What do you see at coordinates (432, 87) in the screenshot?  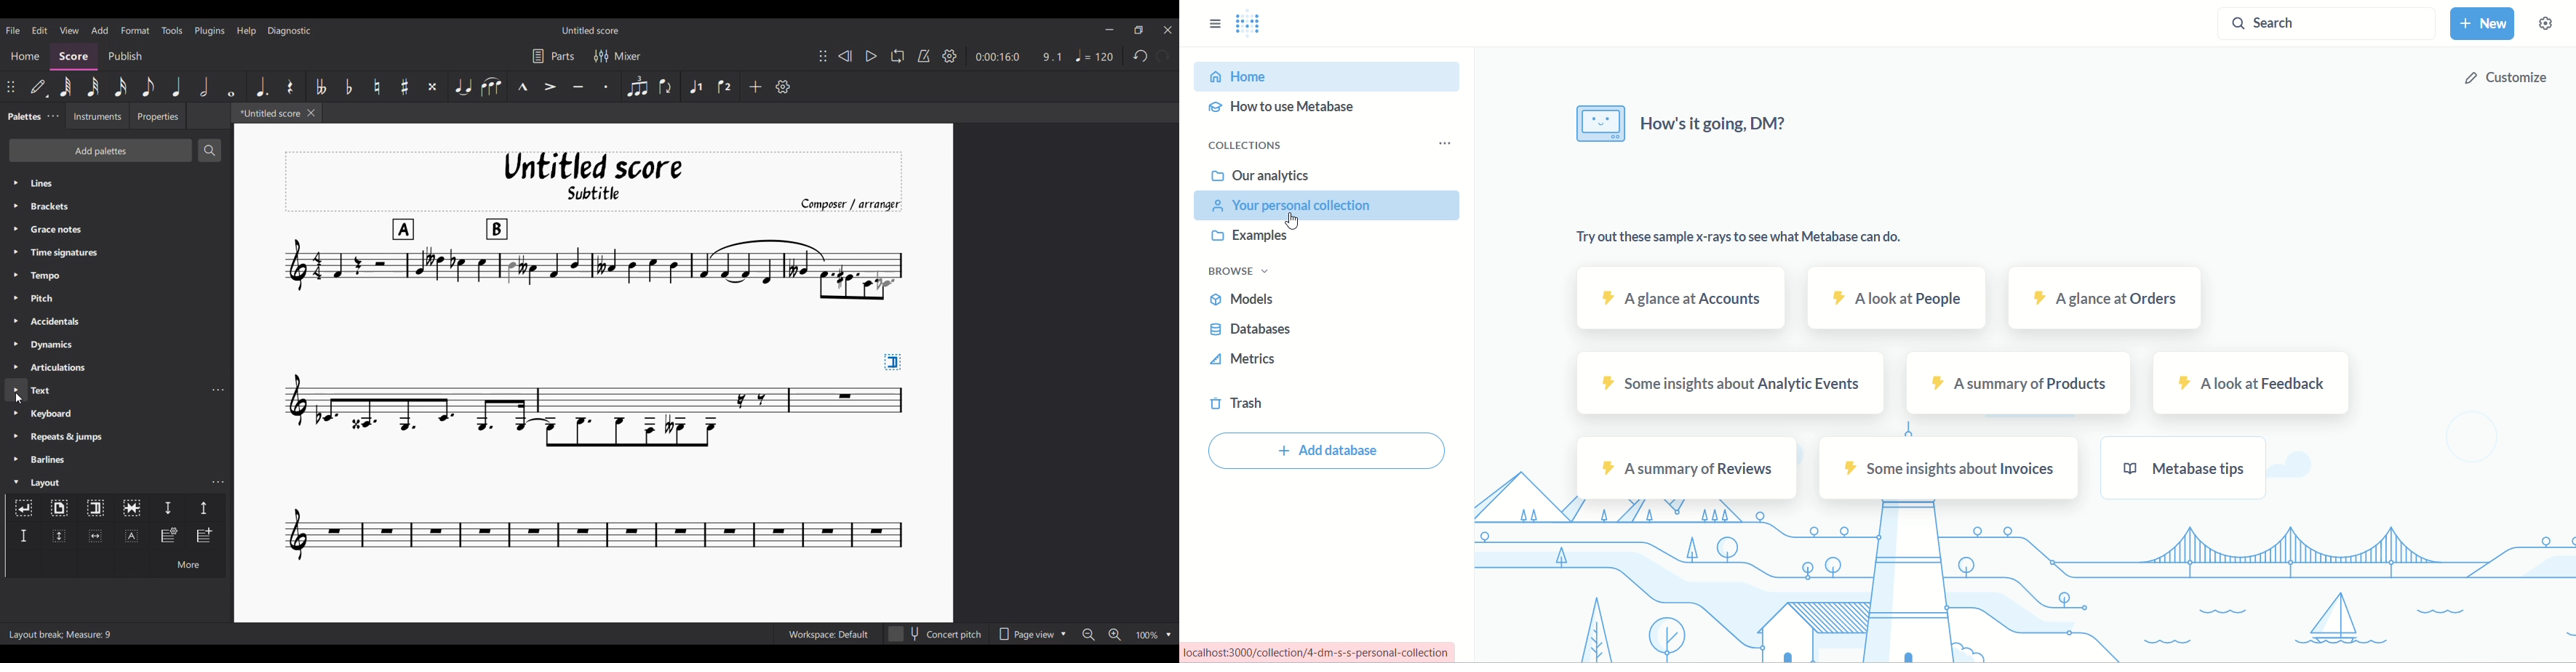 I see `Toggle double sharp` at bounding box center [432, 87].